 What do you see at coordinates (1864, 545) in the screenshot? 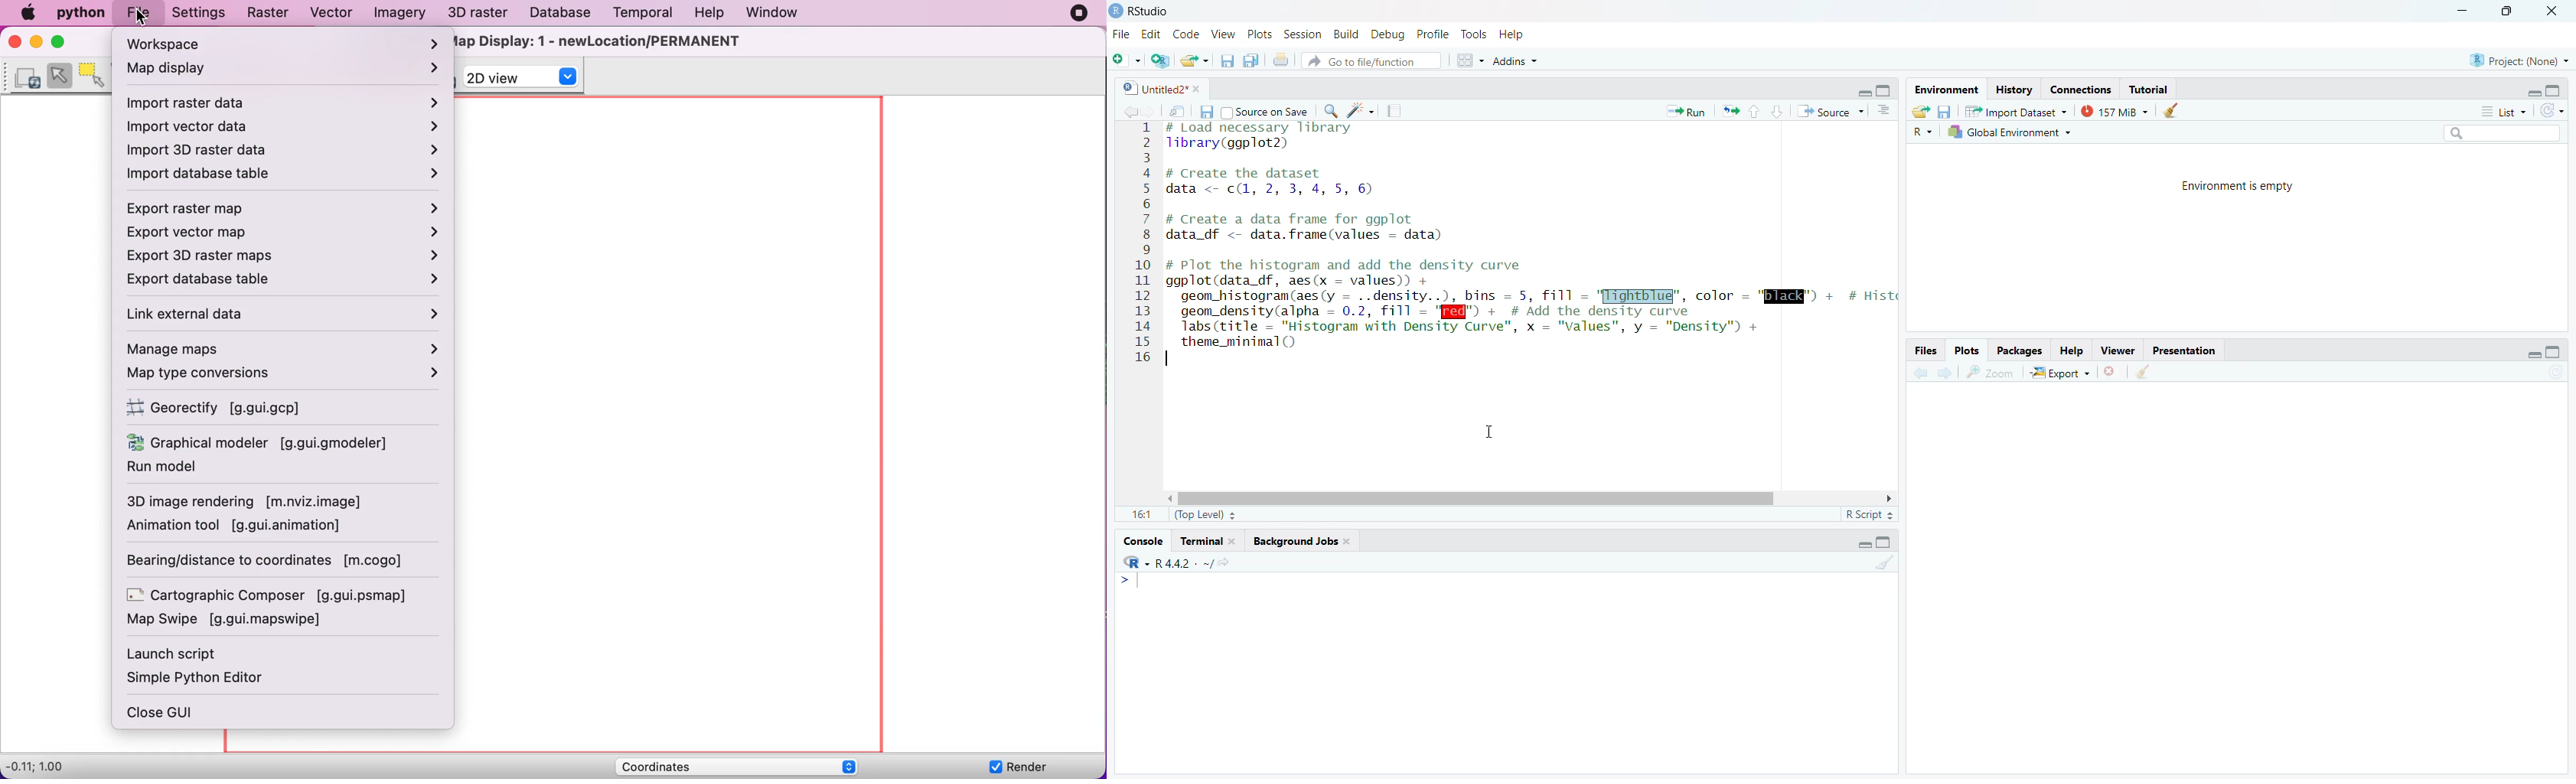
I see `minimize` at bounding box center [1864, 545].